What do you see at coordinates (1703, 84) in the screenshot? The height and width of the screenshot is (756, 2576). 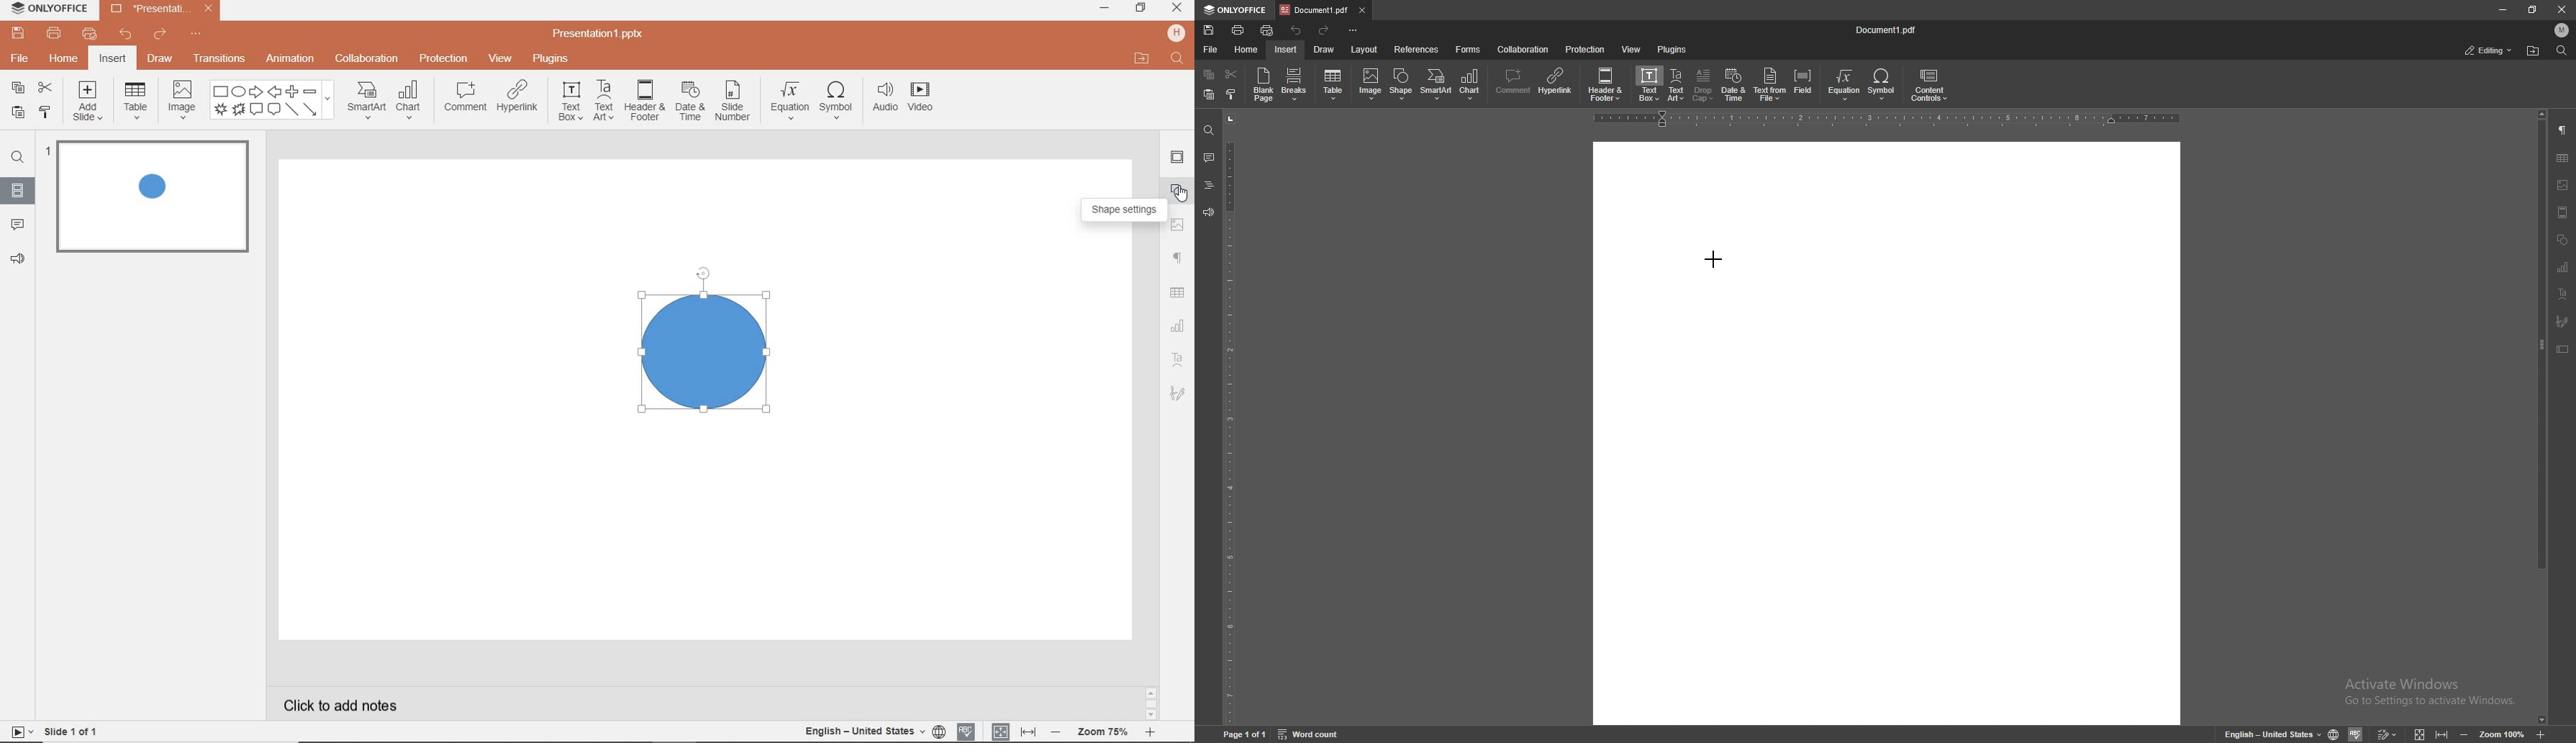 I see `drop cap` at bounding box center [1703, 84].